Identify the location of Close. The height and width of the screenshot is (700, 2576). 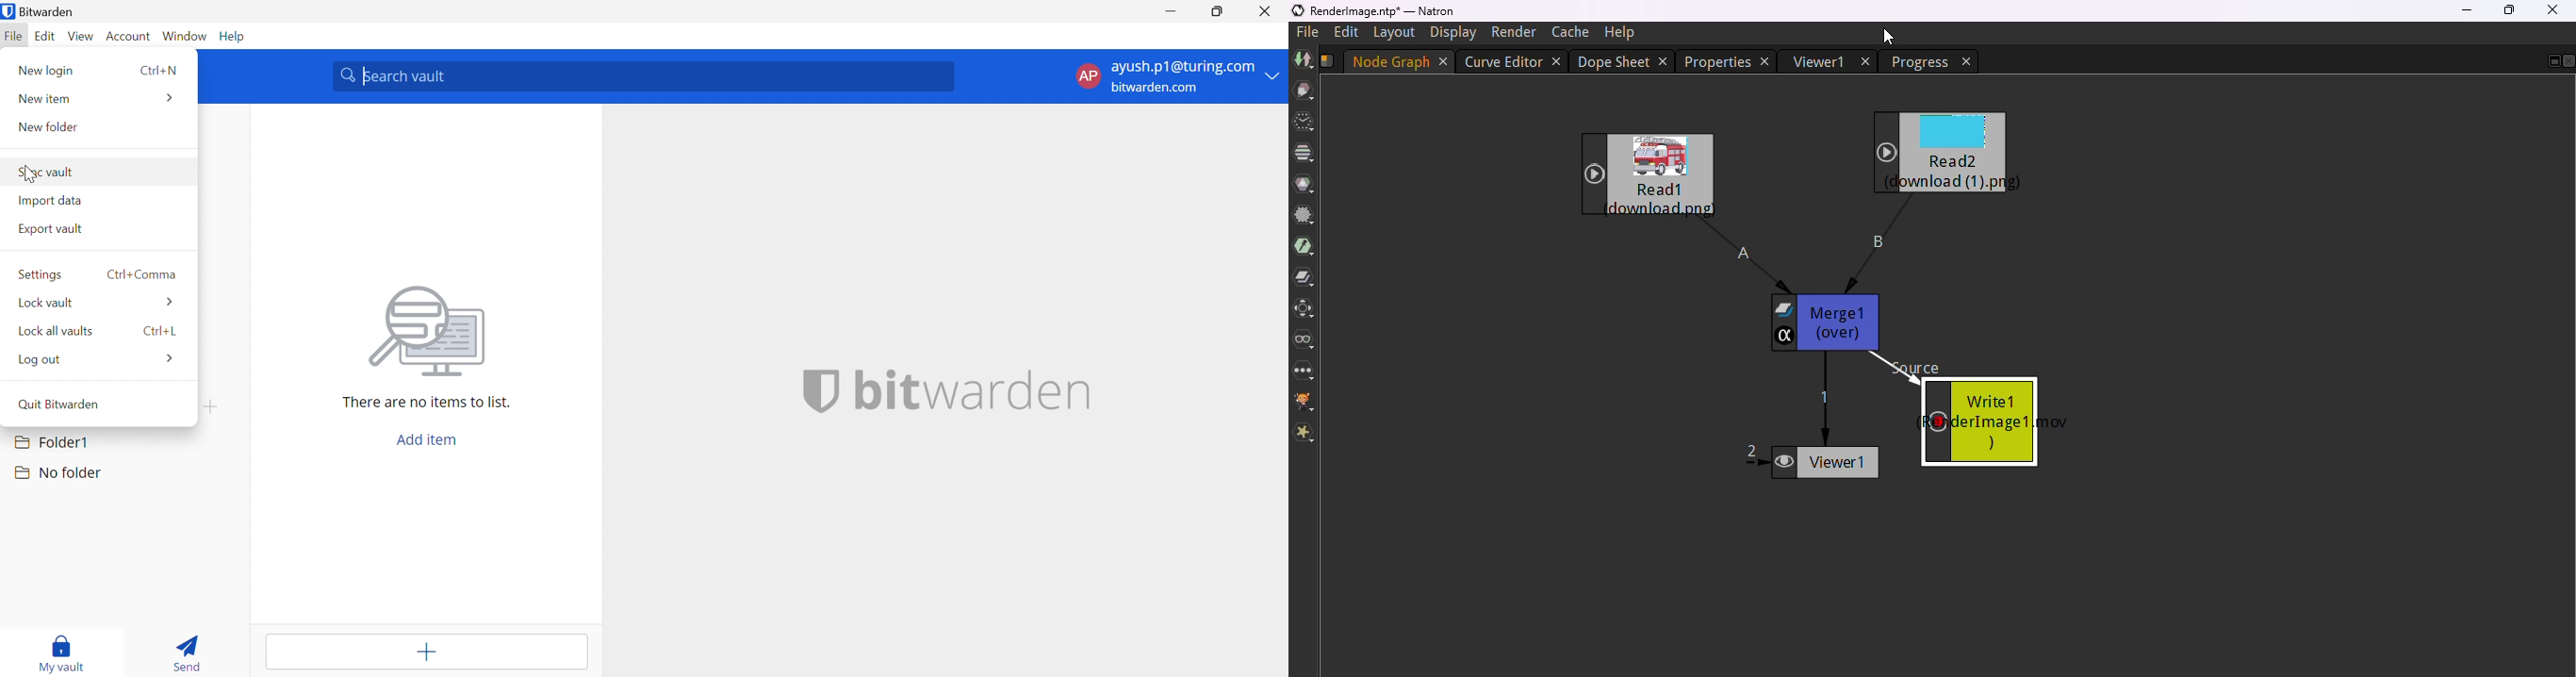
(1267, 11).